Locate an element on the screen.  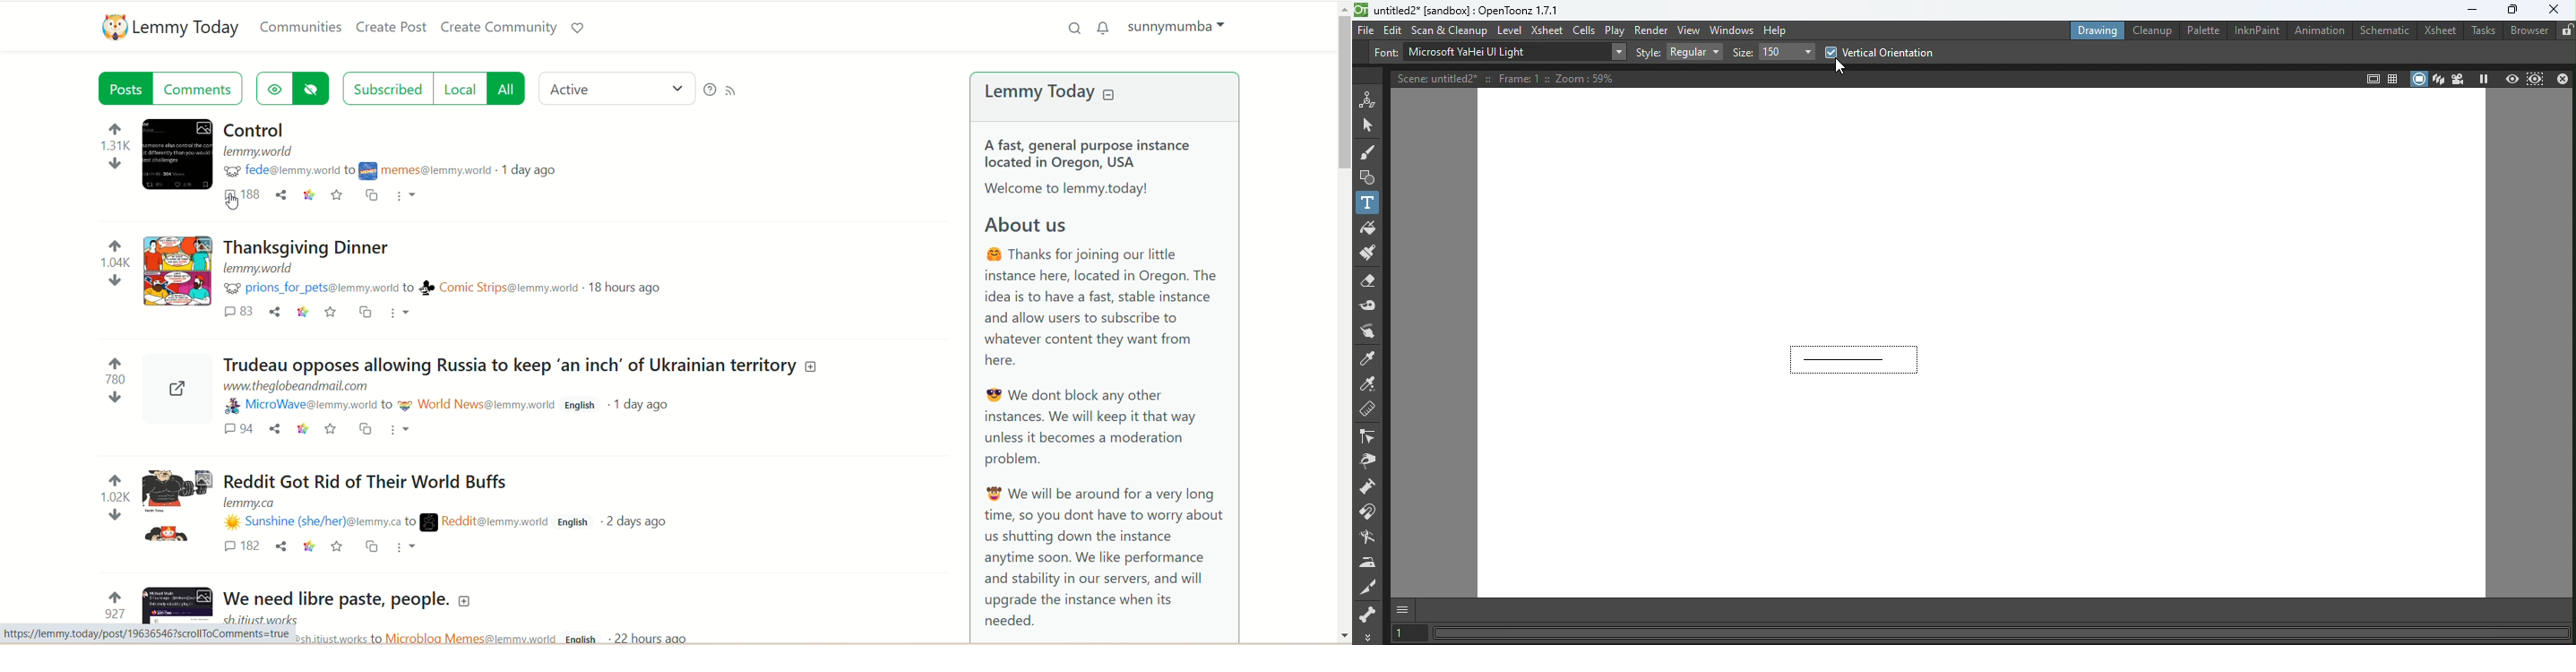
share is located at coordinates (273, 430).